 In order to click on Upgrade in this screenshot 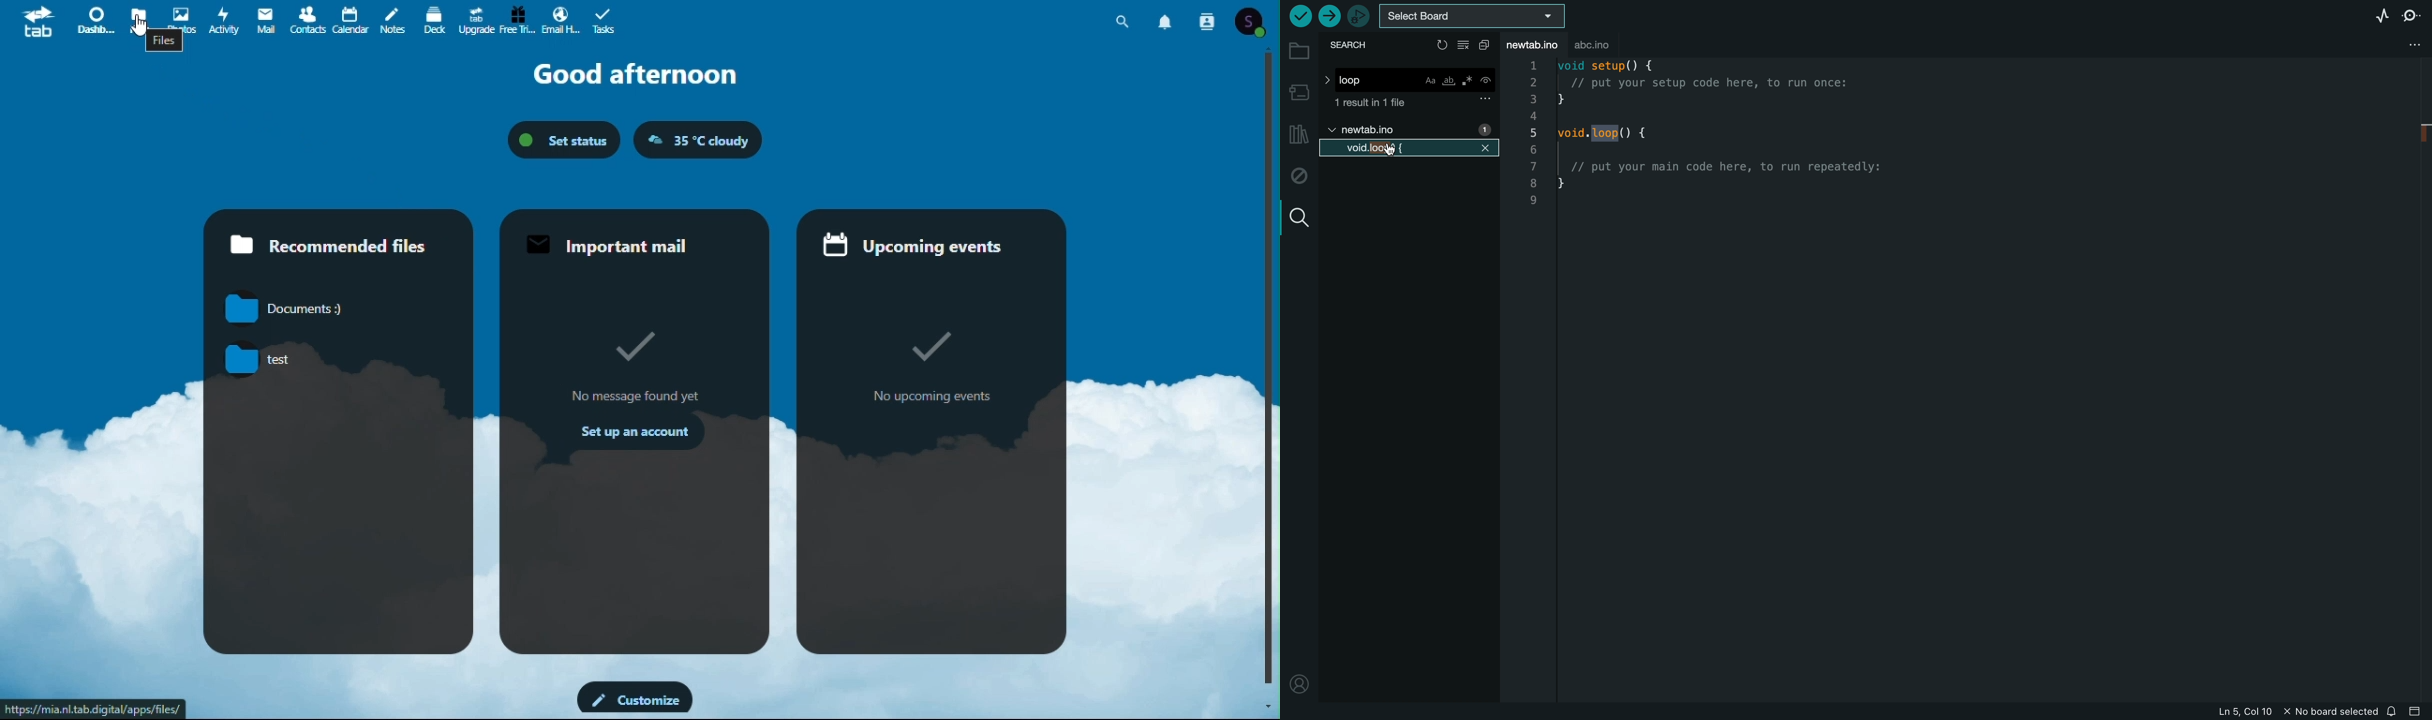, I will do `click(476, 20)`.